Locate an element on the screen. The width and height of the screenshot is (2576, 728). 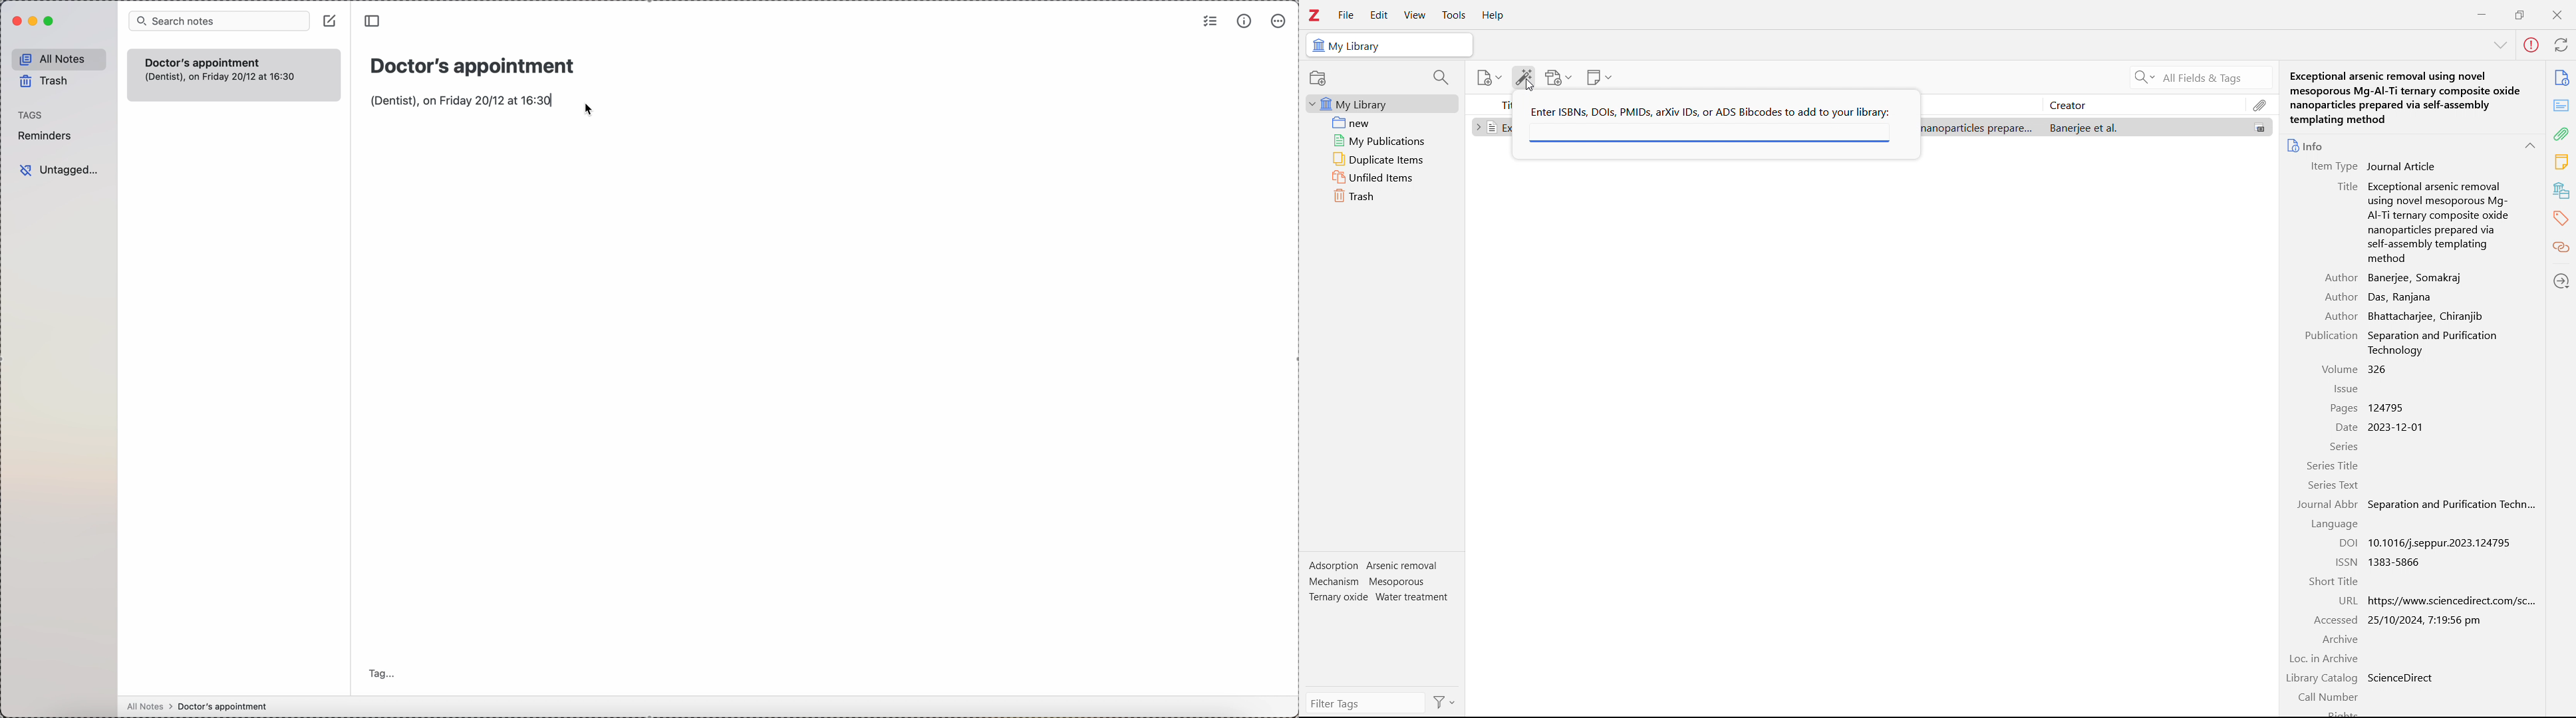
filter tags is located at coordinates (1366, 703).